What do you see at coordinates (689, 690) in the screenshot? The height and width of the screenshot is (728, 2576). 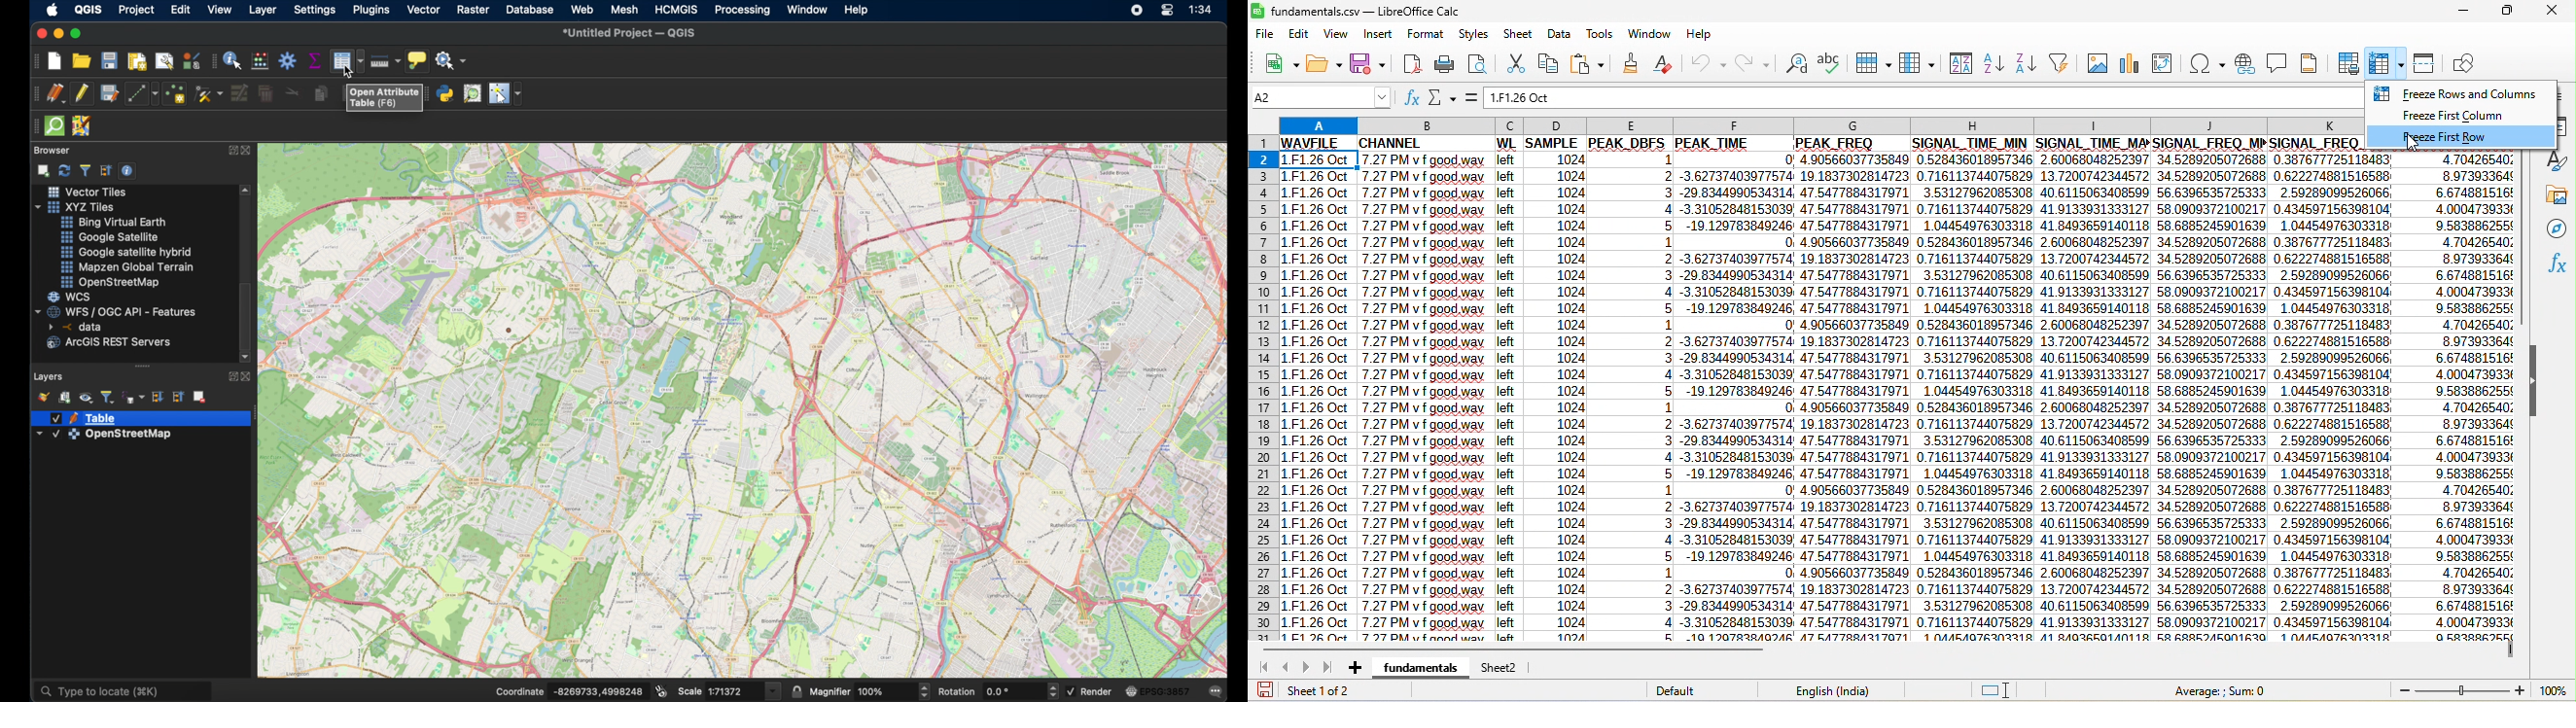 I see `scale` at bounding box center [689, 690].